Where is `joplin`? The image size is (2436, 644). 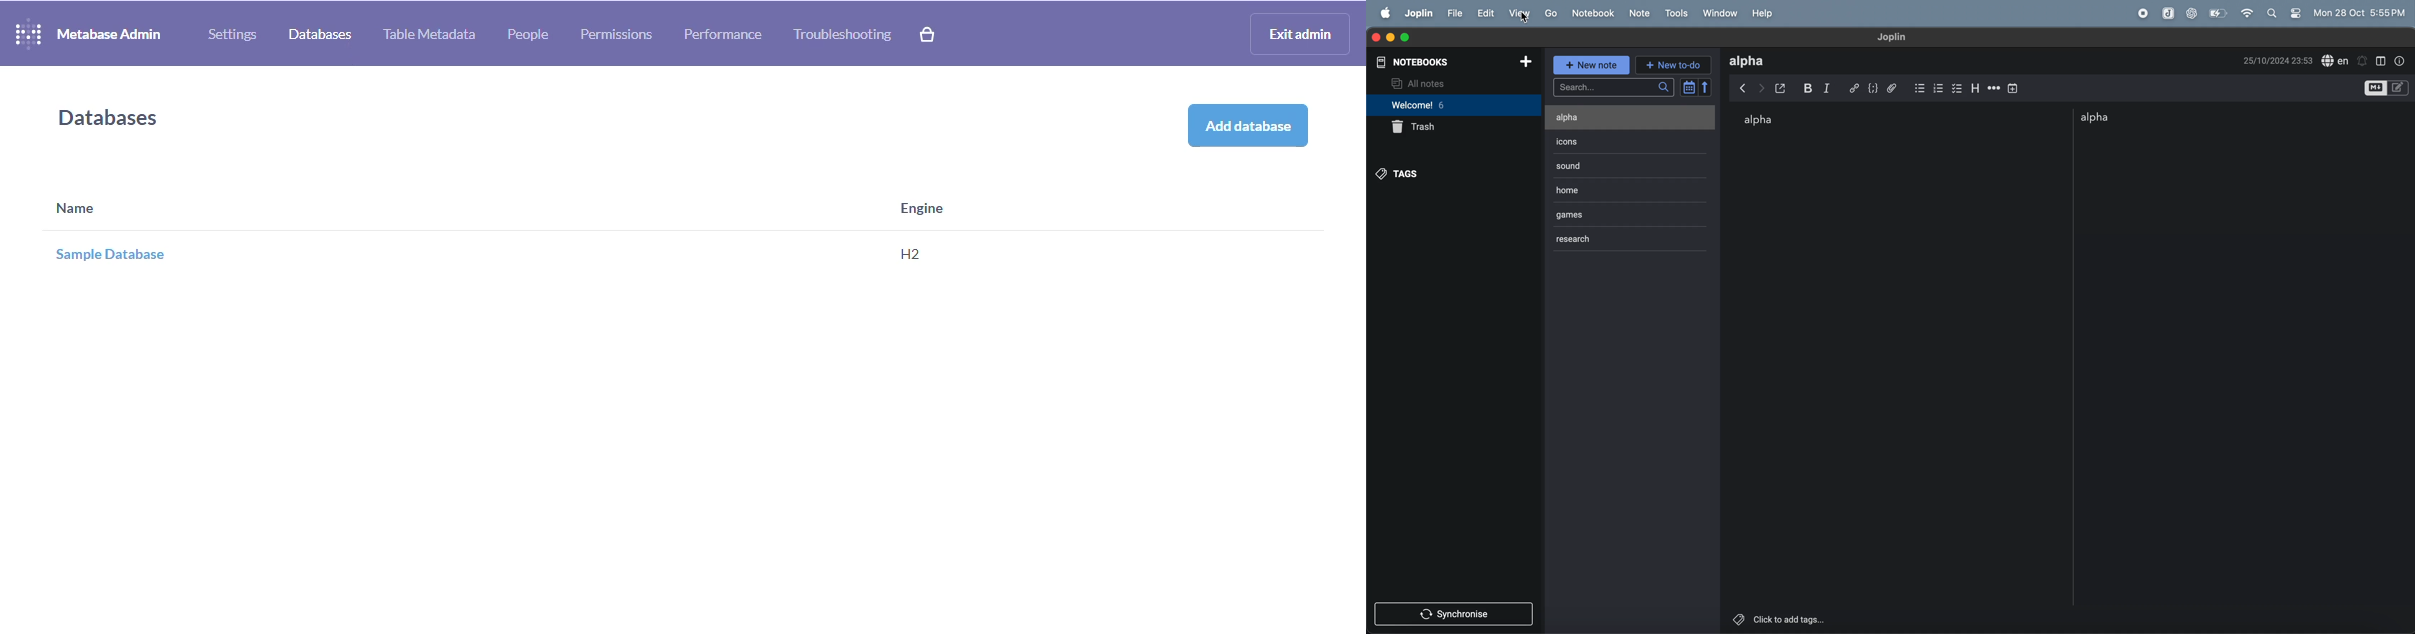
joplin is located at coordinates (1418, 15).